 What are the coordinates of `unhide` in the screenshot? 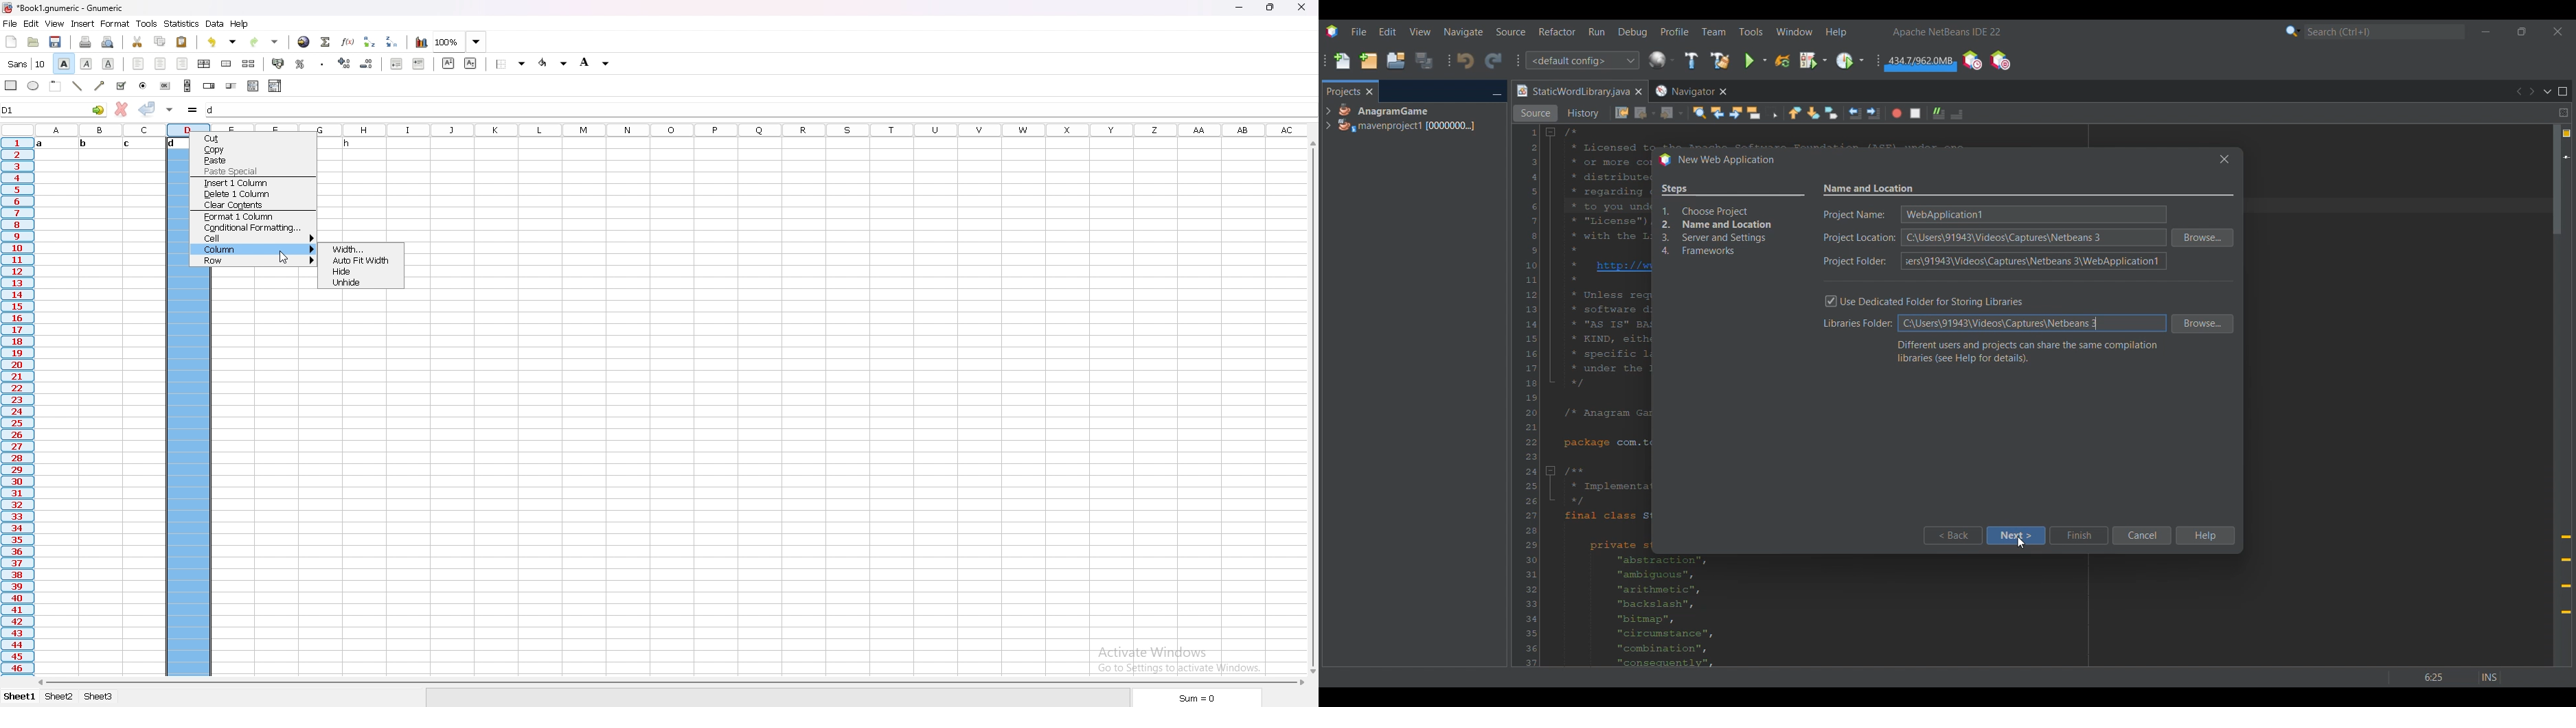 It's located at (361, 283).